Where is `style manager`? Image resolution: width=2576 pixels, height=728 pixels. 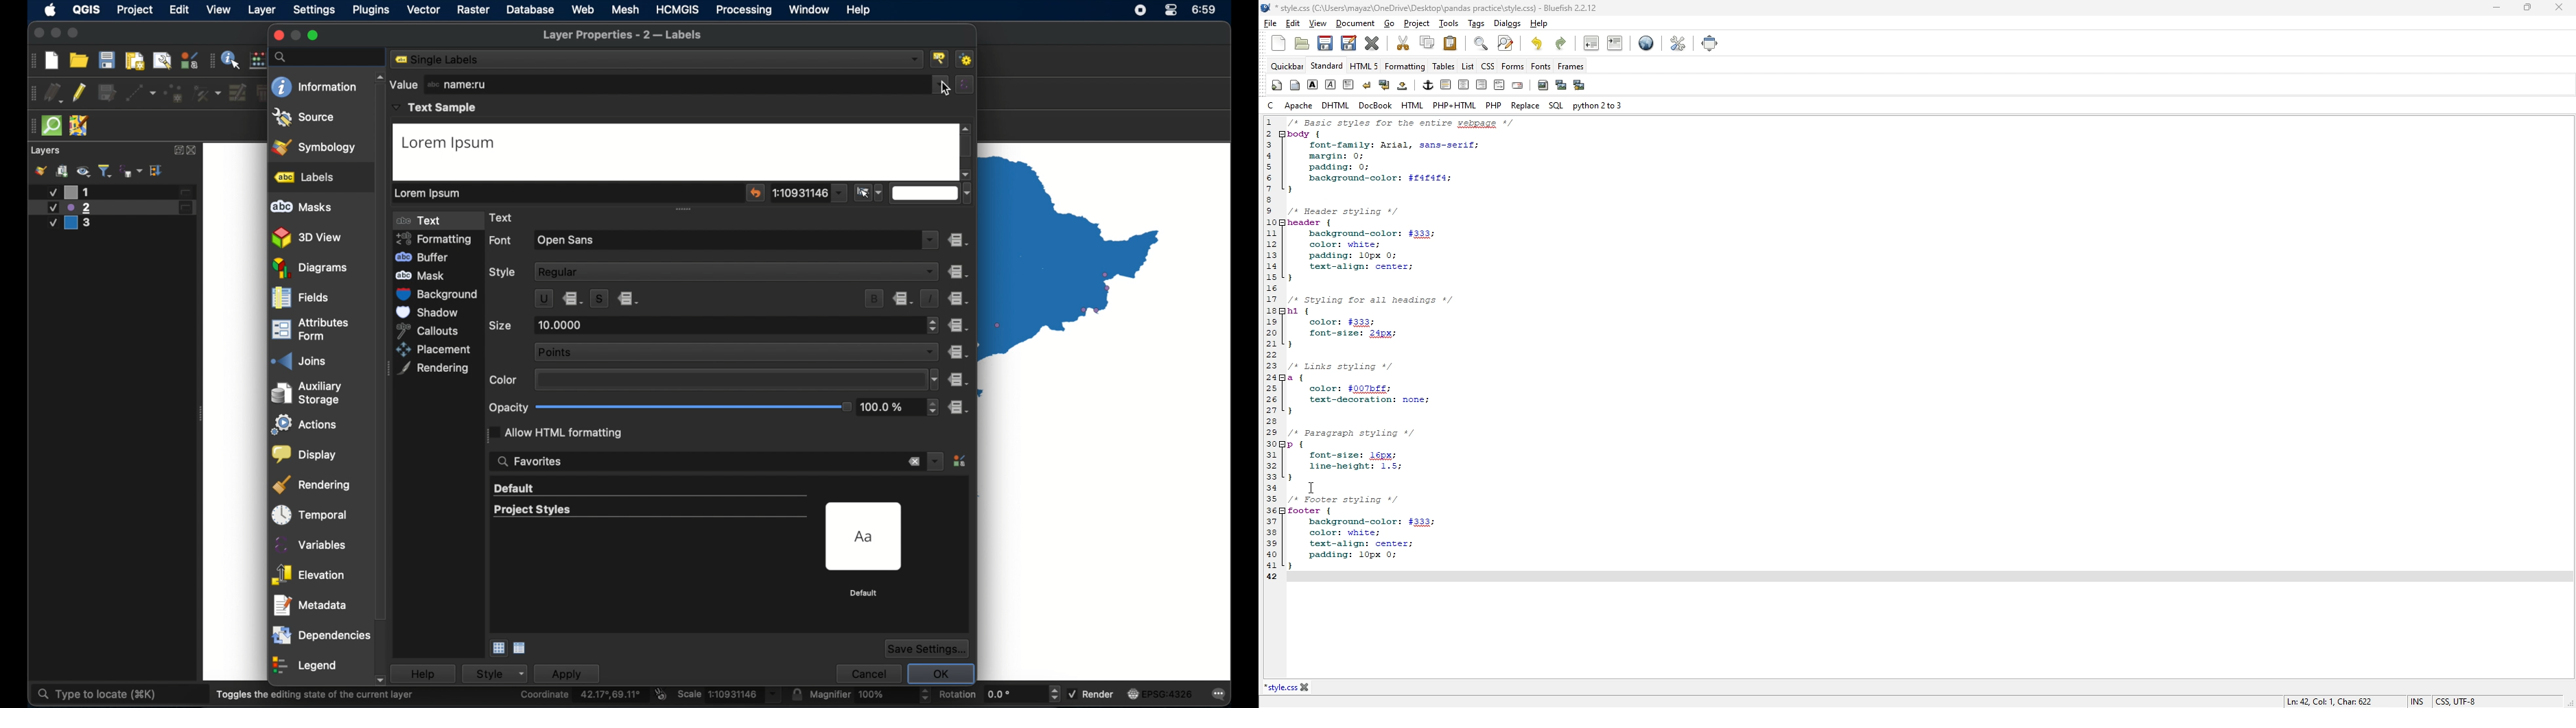 style manager is located at coordinates (189, 60).